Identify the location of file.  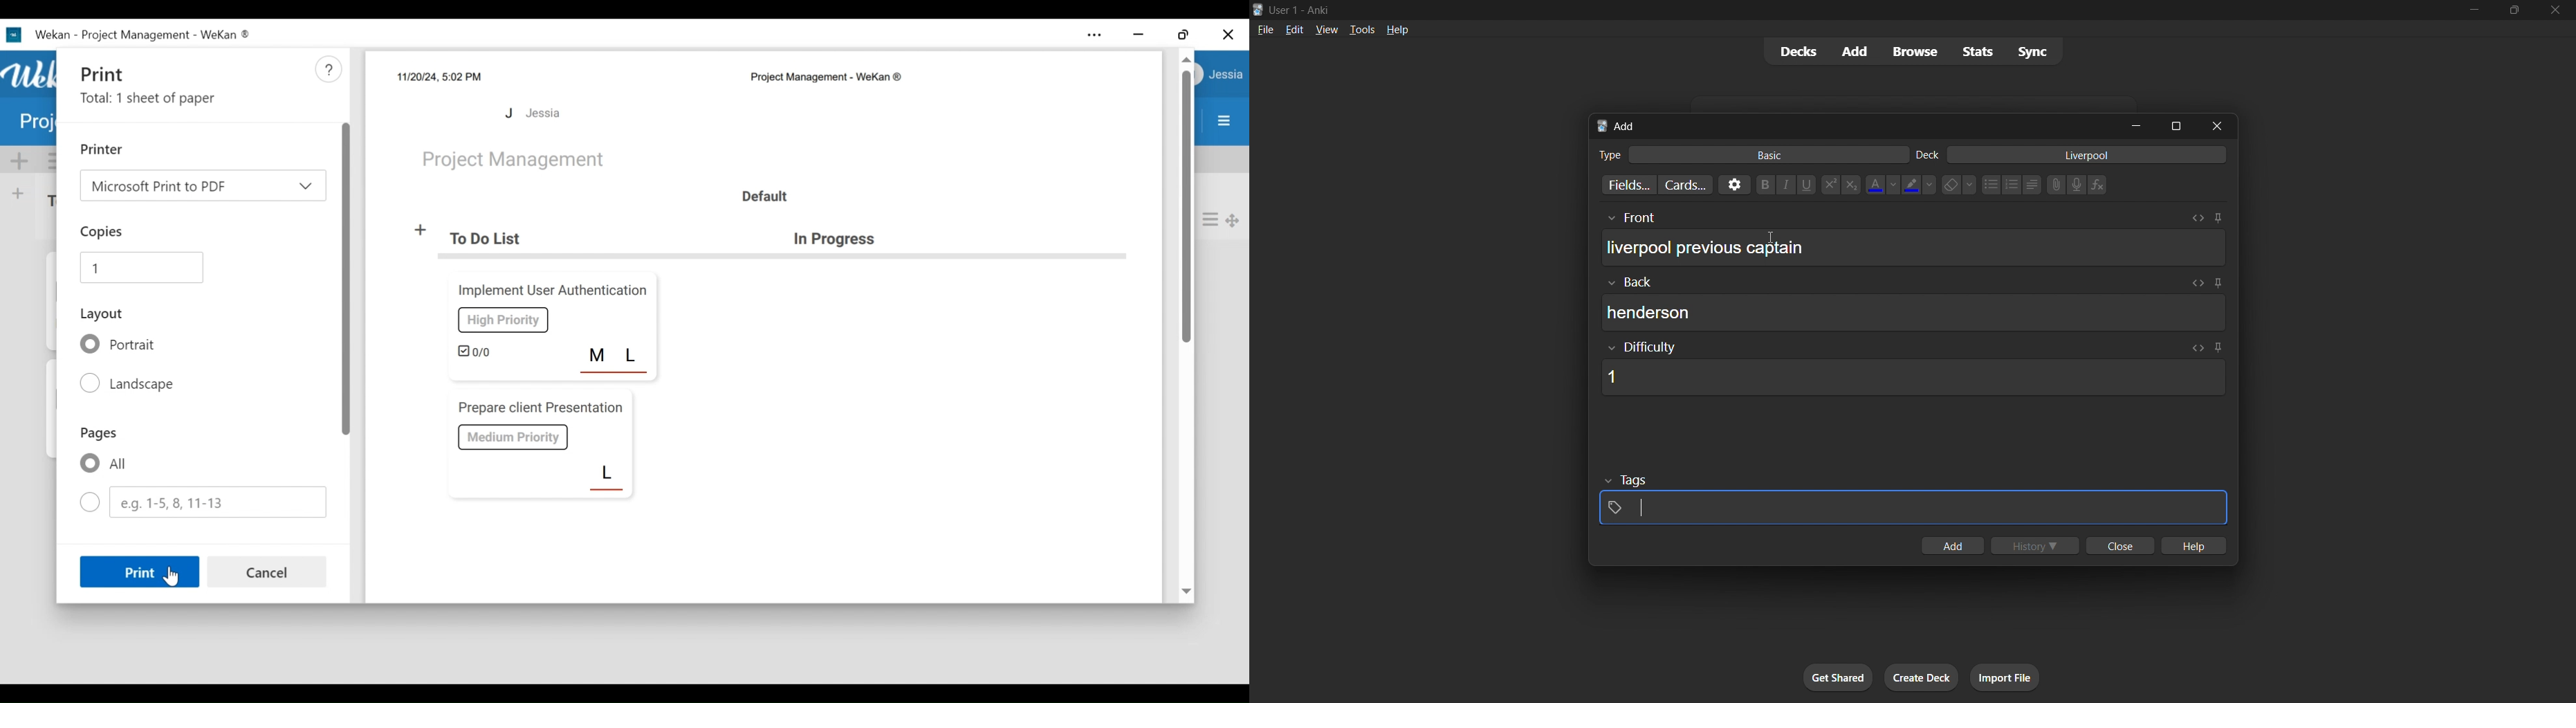
(1262, 29).